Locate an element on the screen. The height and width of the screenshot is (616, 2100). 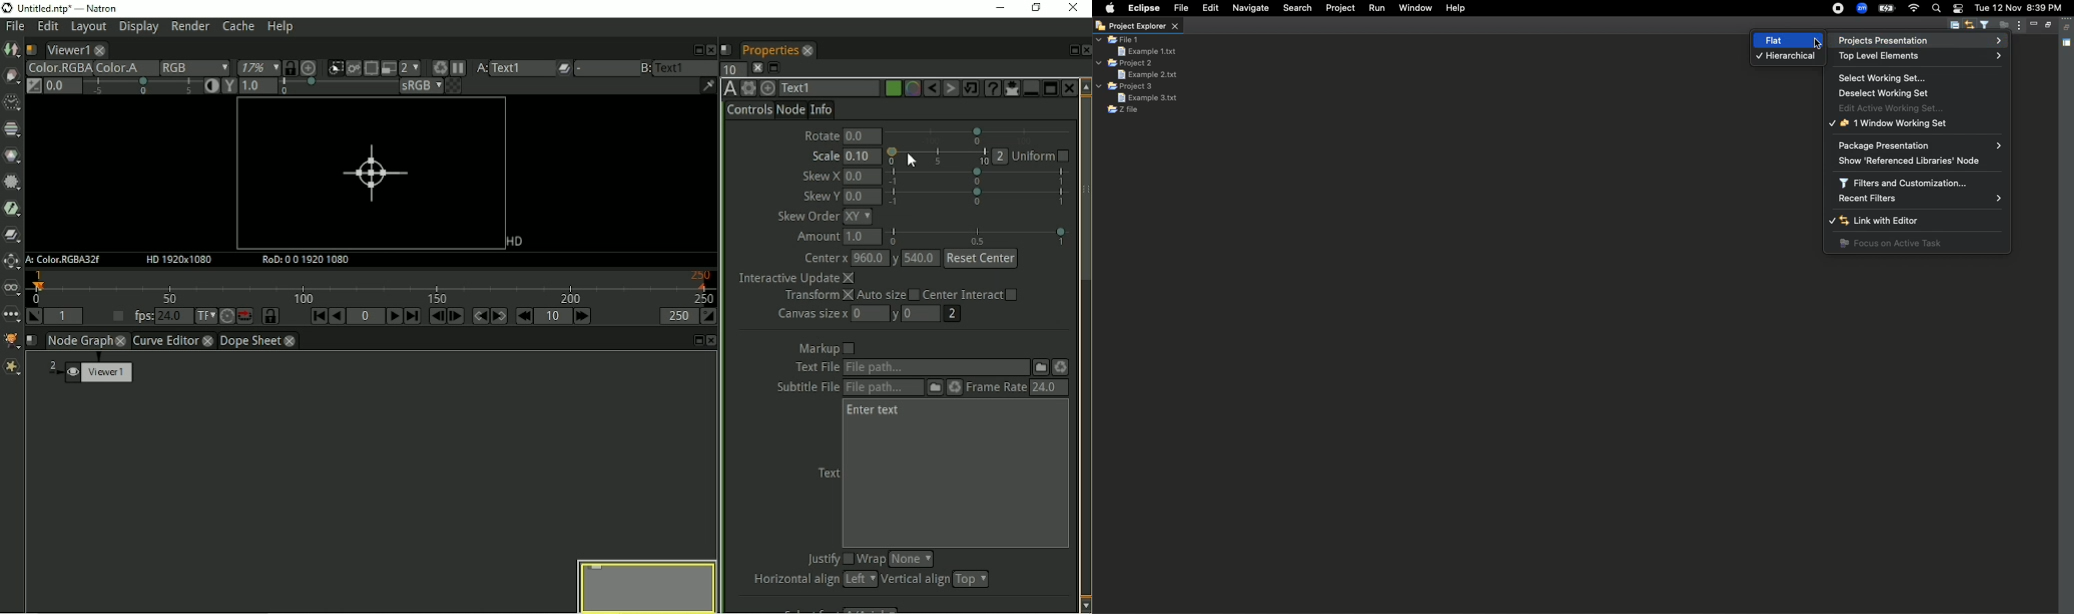
Top level elements is located at coordinates (1883, 57).